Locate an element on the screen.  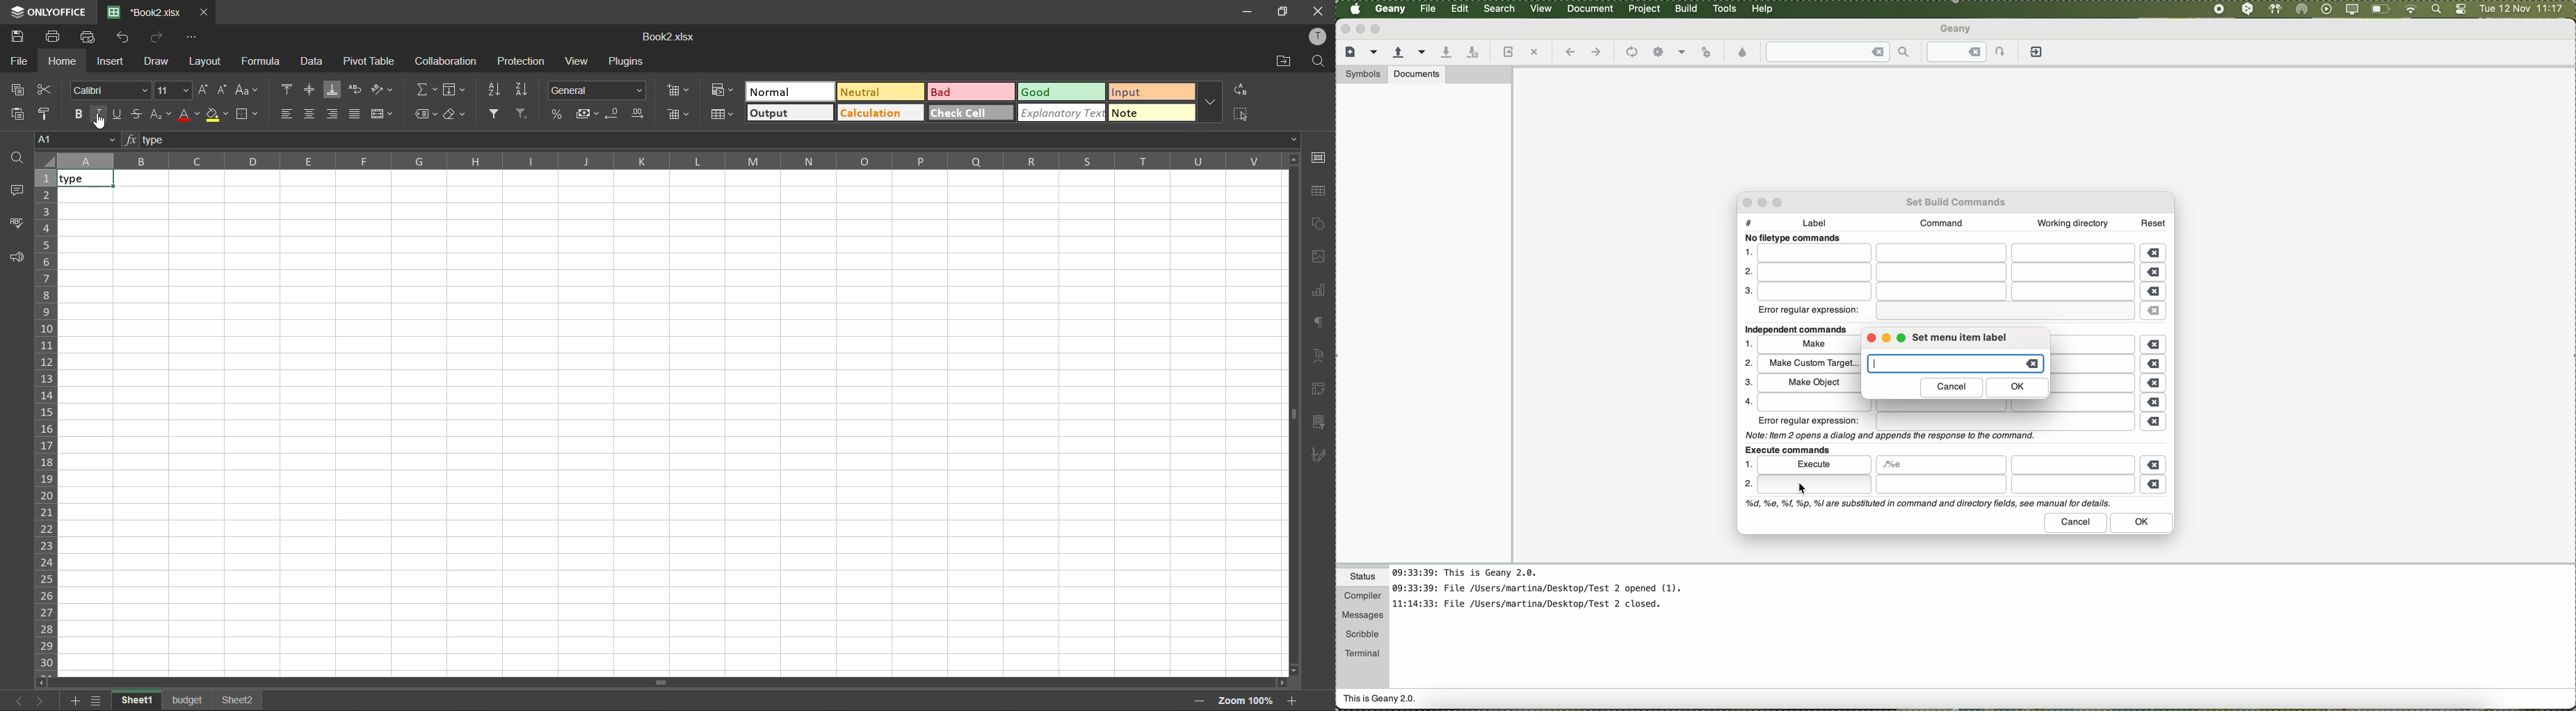
make is located at coordinates (1952, 364).